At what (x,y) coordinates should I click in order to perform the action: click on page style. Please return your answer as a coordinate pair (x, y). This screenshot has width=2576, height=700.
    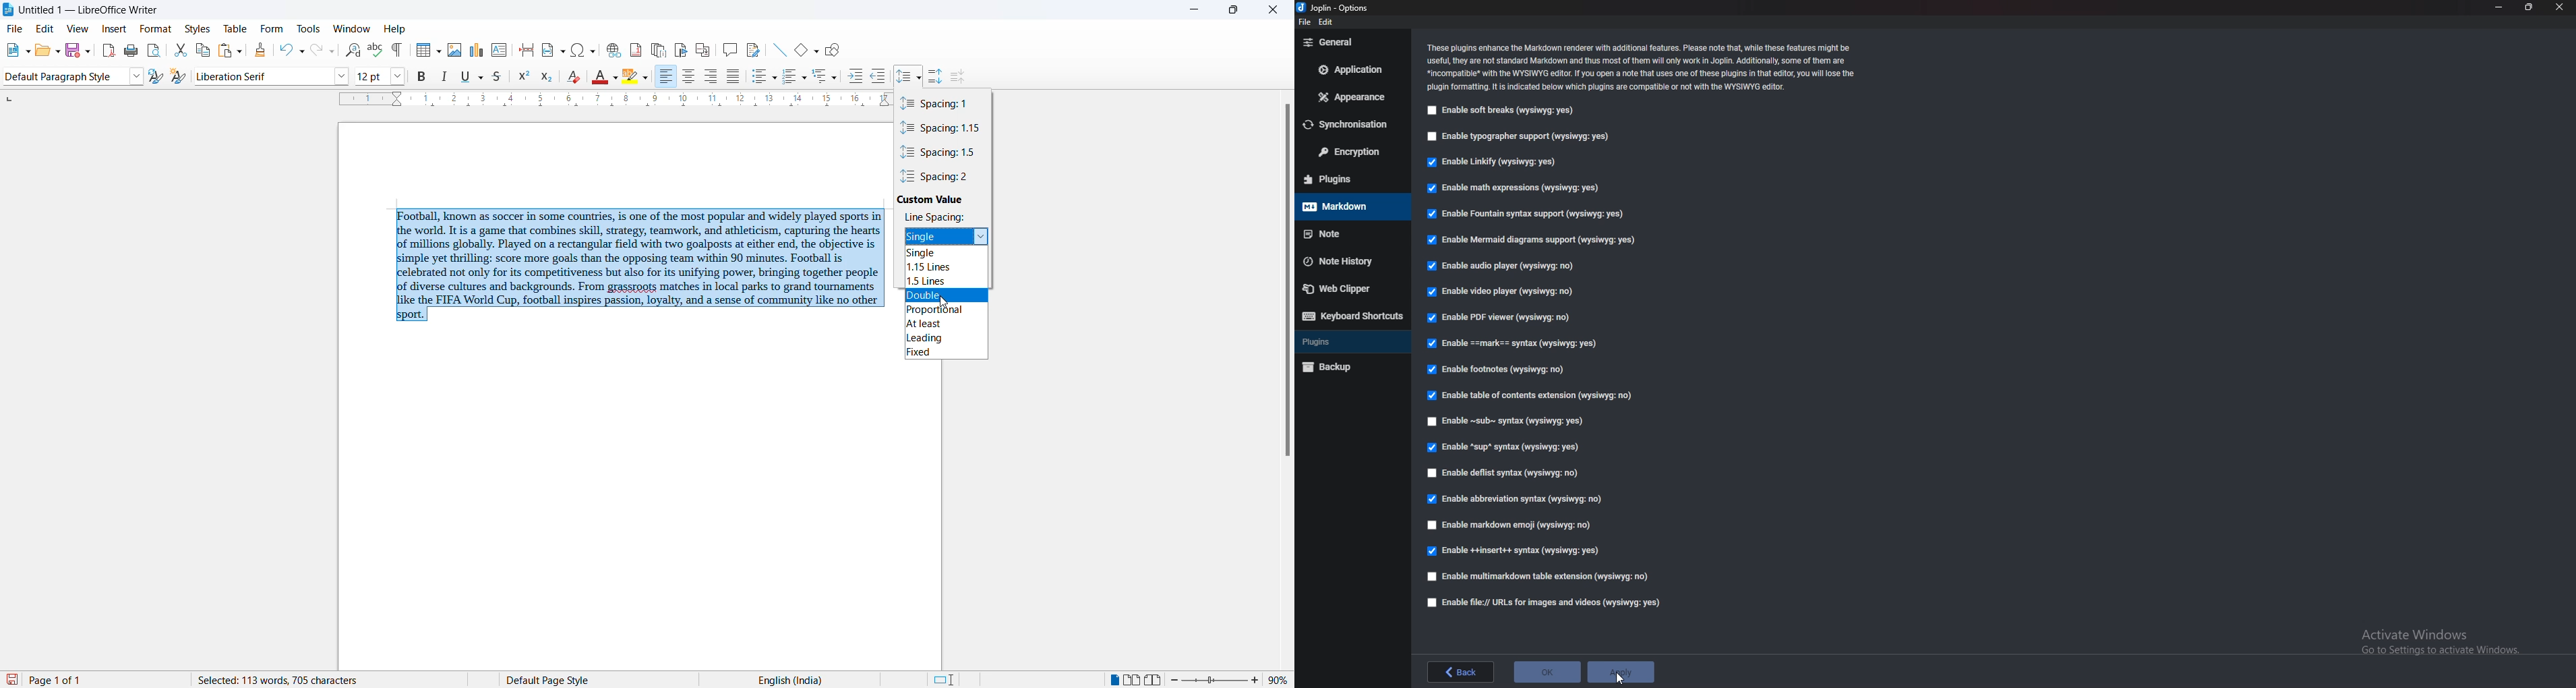
    Looking at the image, I should click on (618, 680).